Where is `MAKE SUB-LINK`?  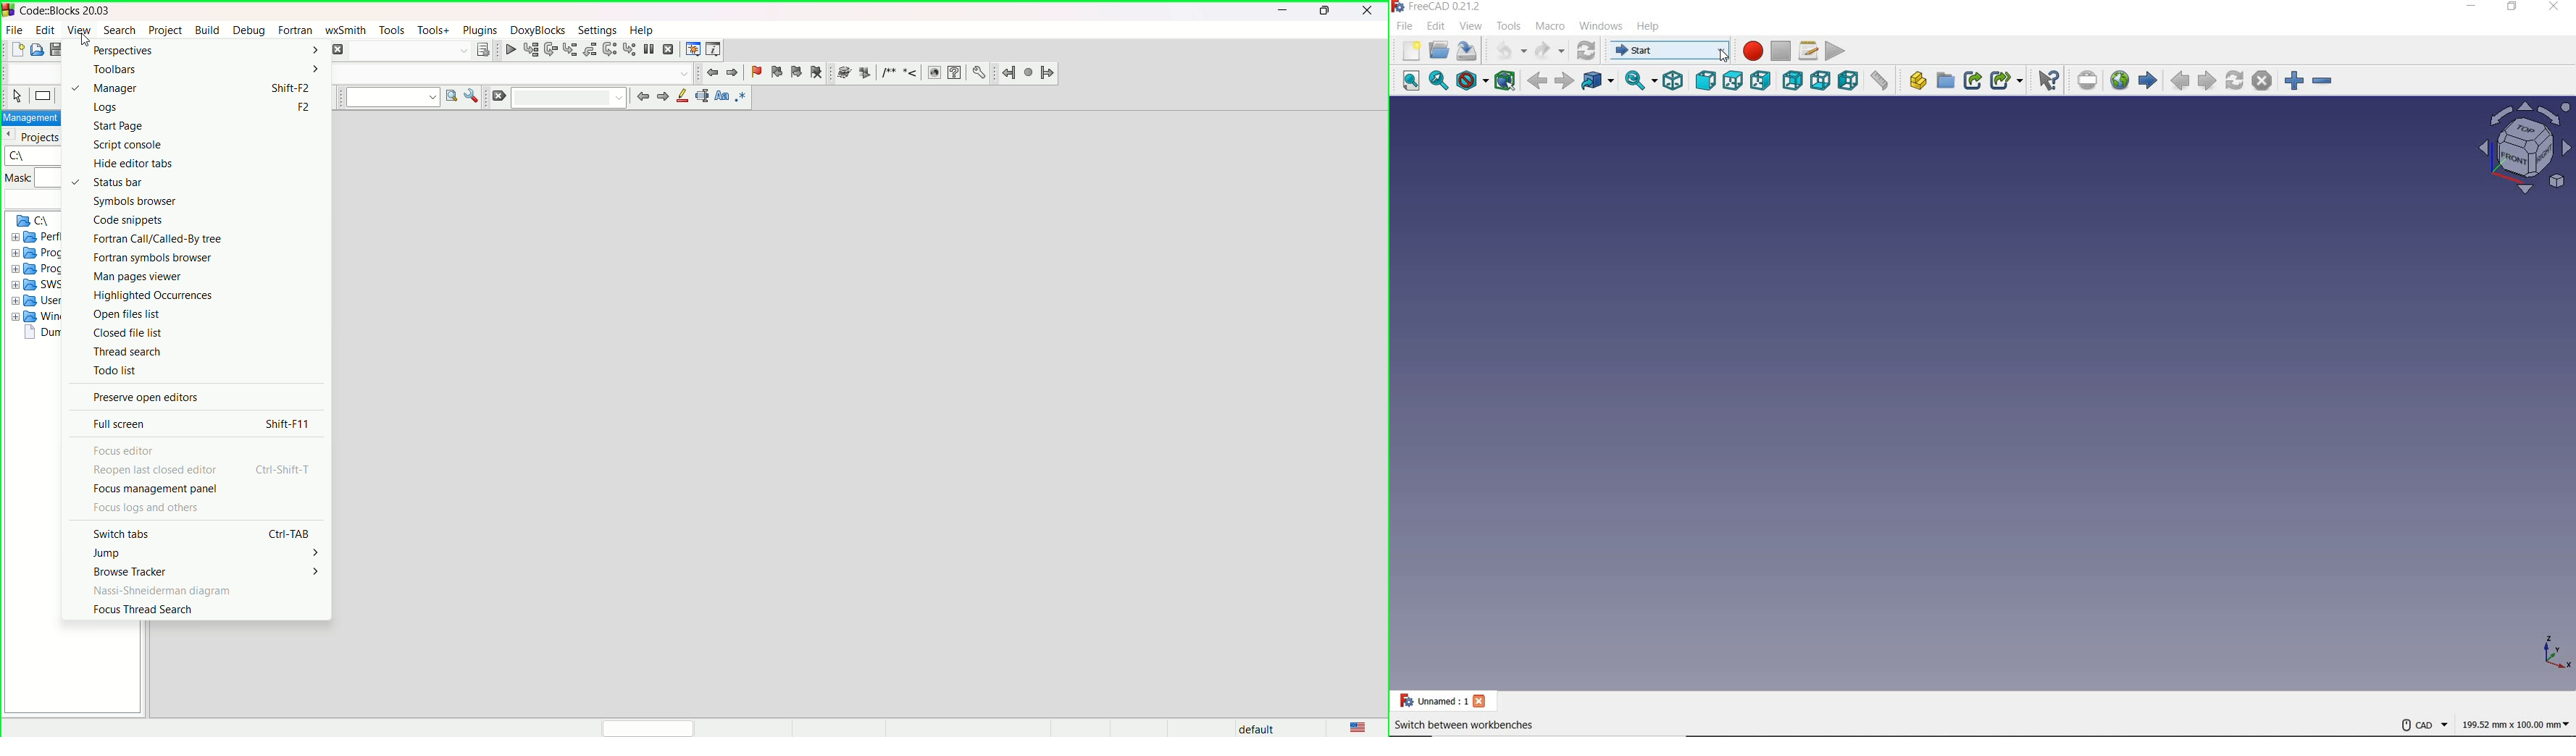
MAKE SUB-LINK is located at coordinates (2006, 80).